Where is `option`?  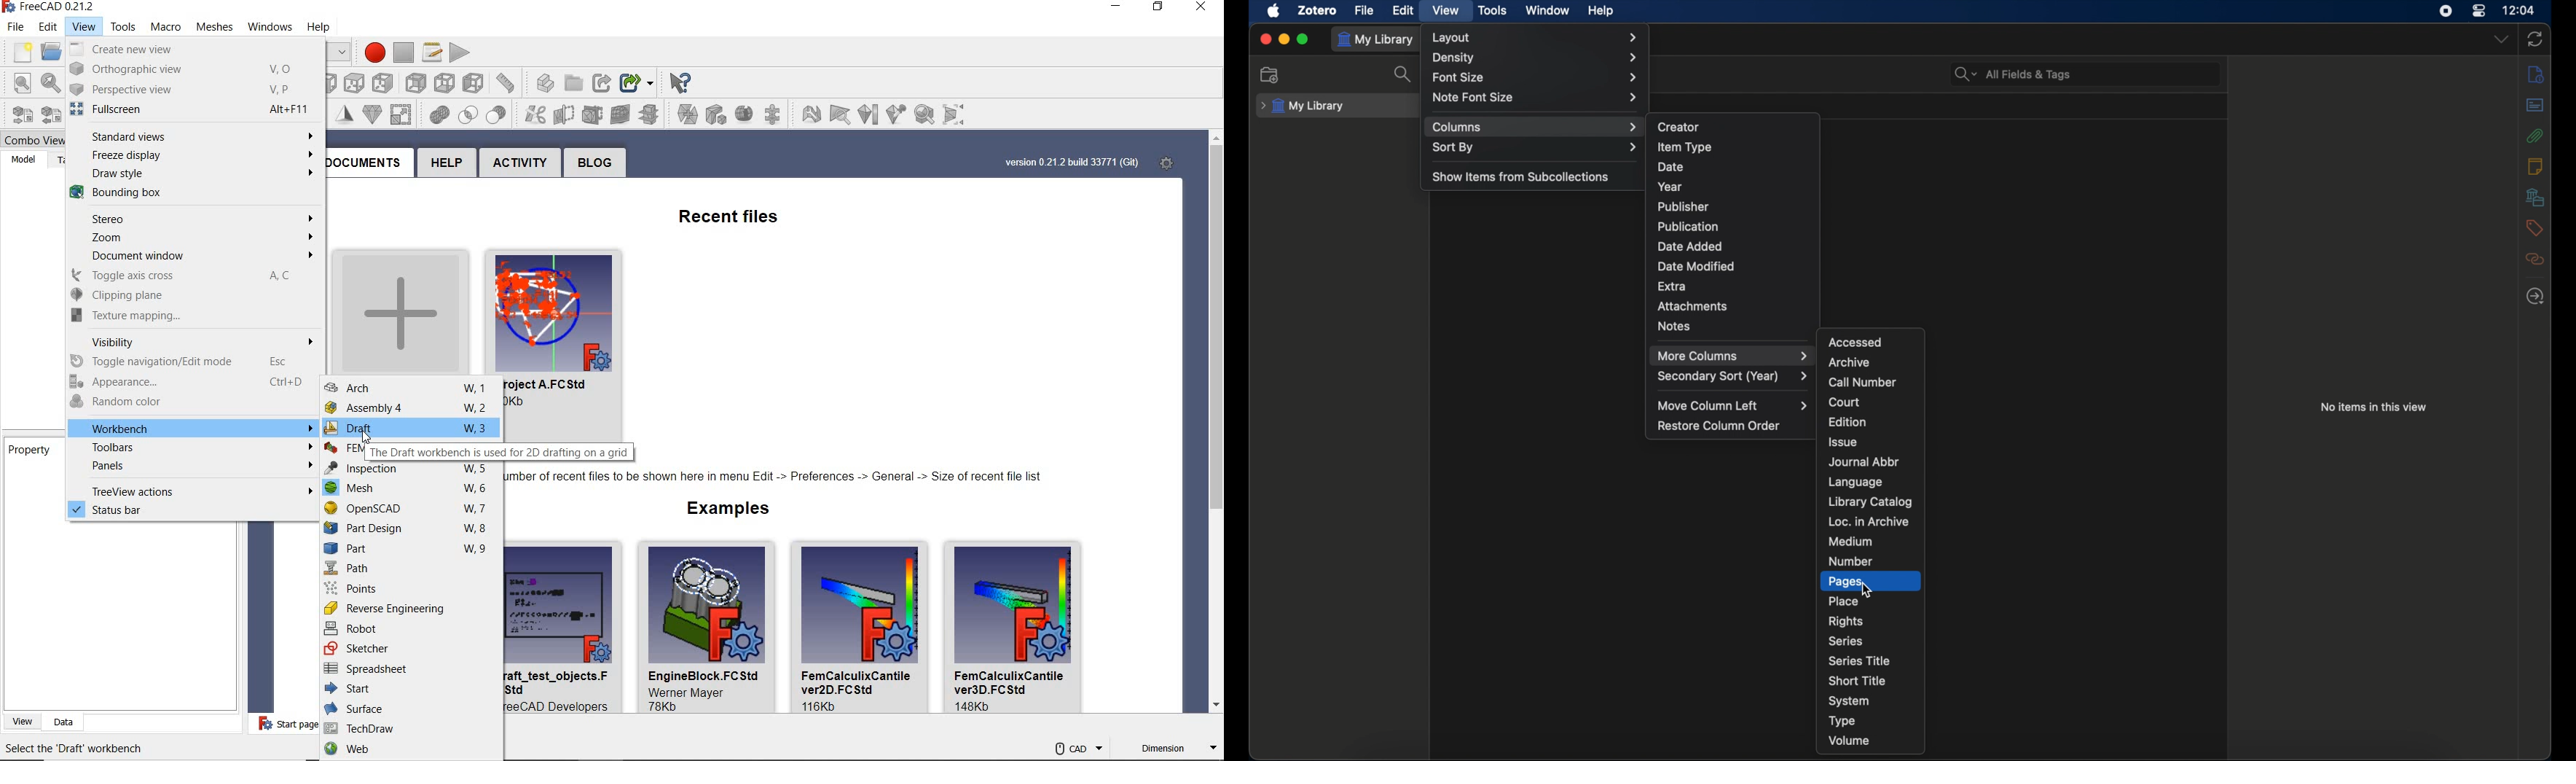
option is located at coordinates (809, 114).